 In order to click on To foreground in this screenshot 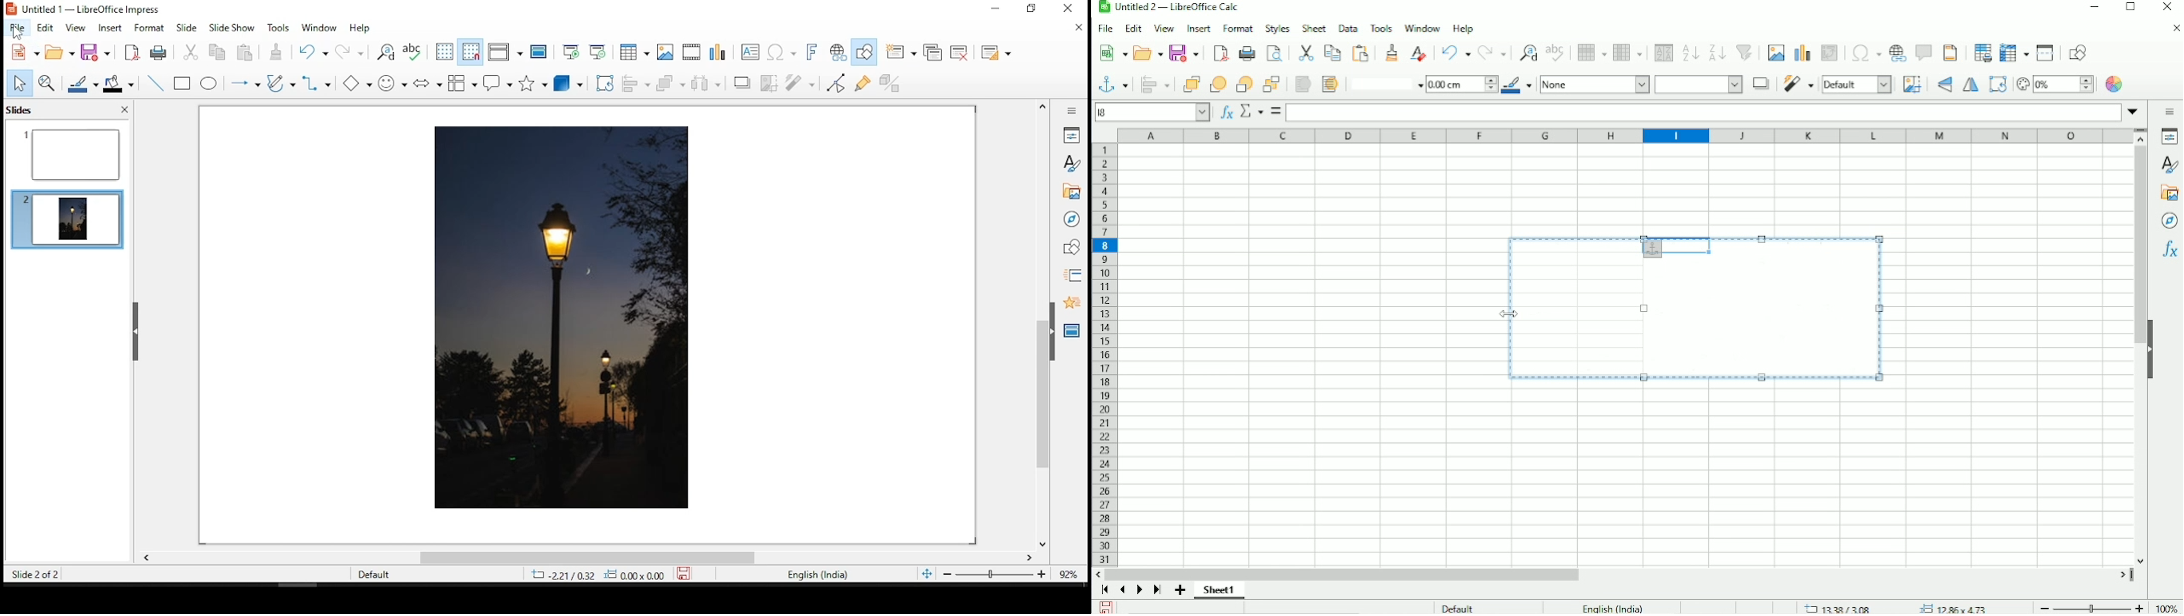, I will do `click(1302, 84)`.